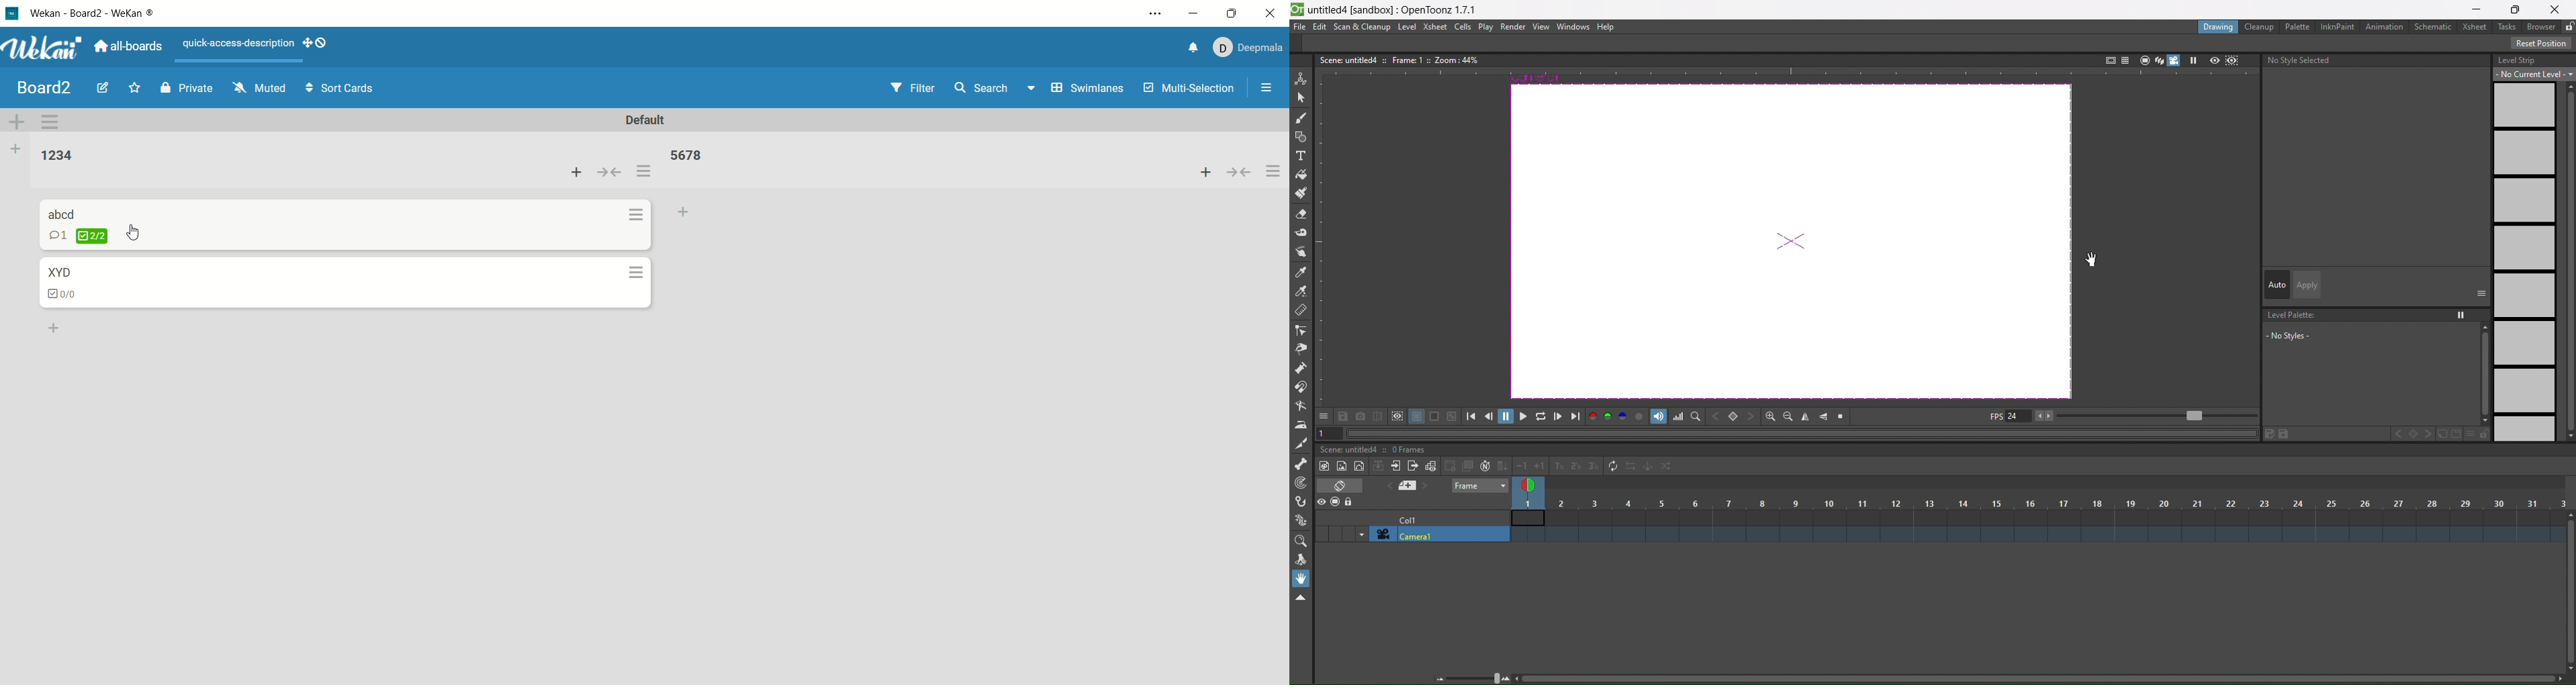 This screenshot has width=2576, height=700. What do you see at coordinates (49, 326) in the screenshot?
I see `add` at bounding box center [49, 326].